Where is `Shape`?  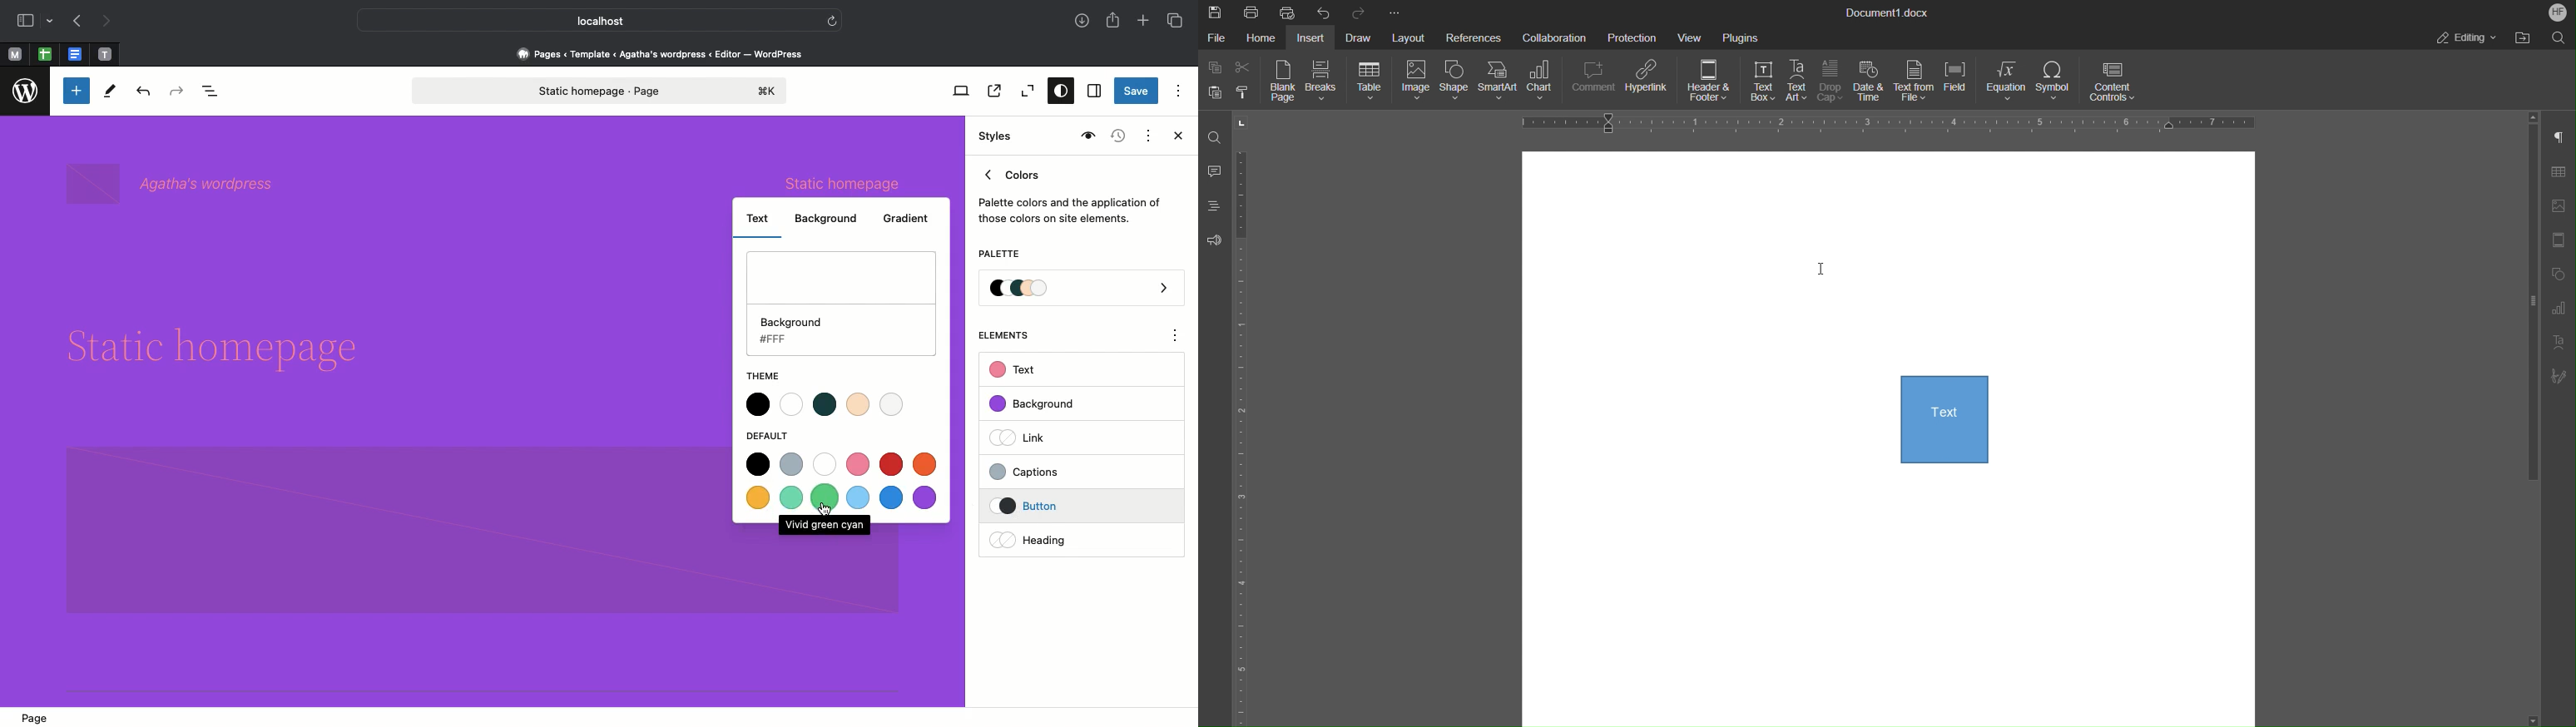 Shape is located at coordinates (1454, 83).